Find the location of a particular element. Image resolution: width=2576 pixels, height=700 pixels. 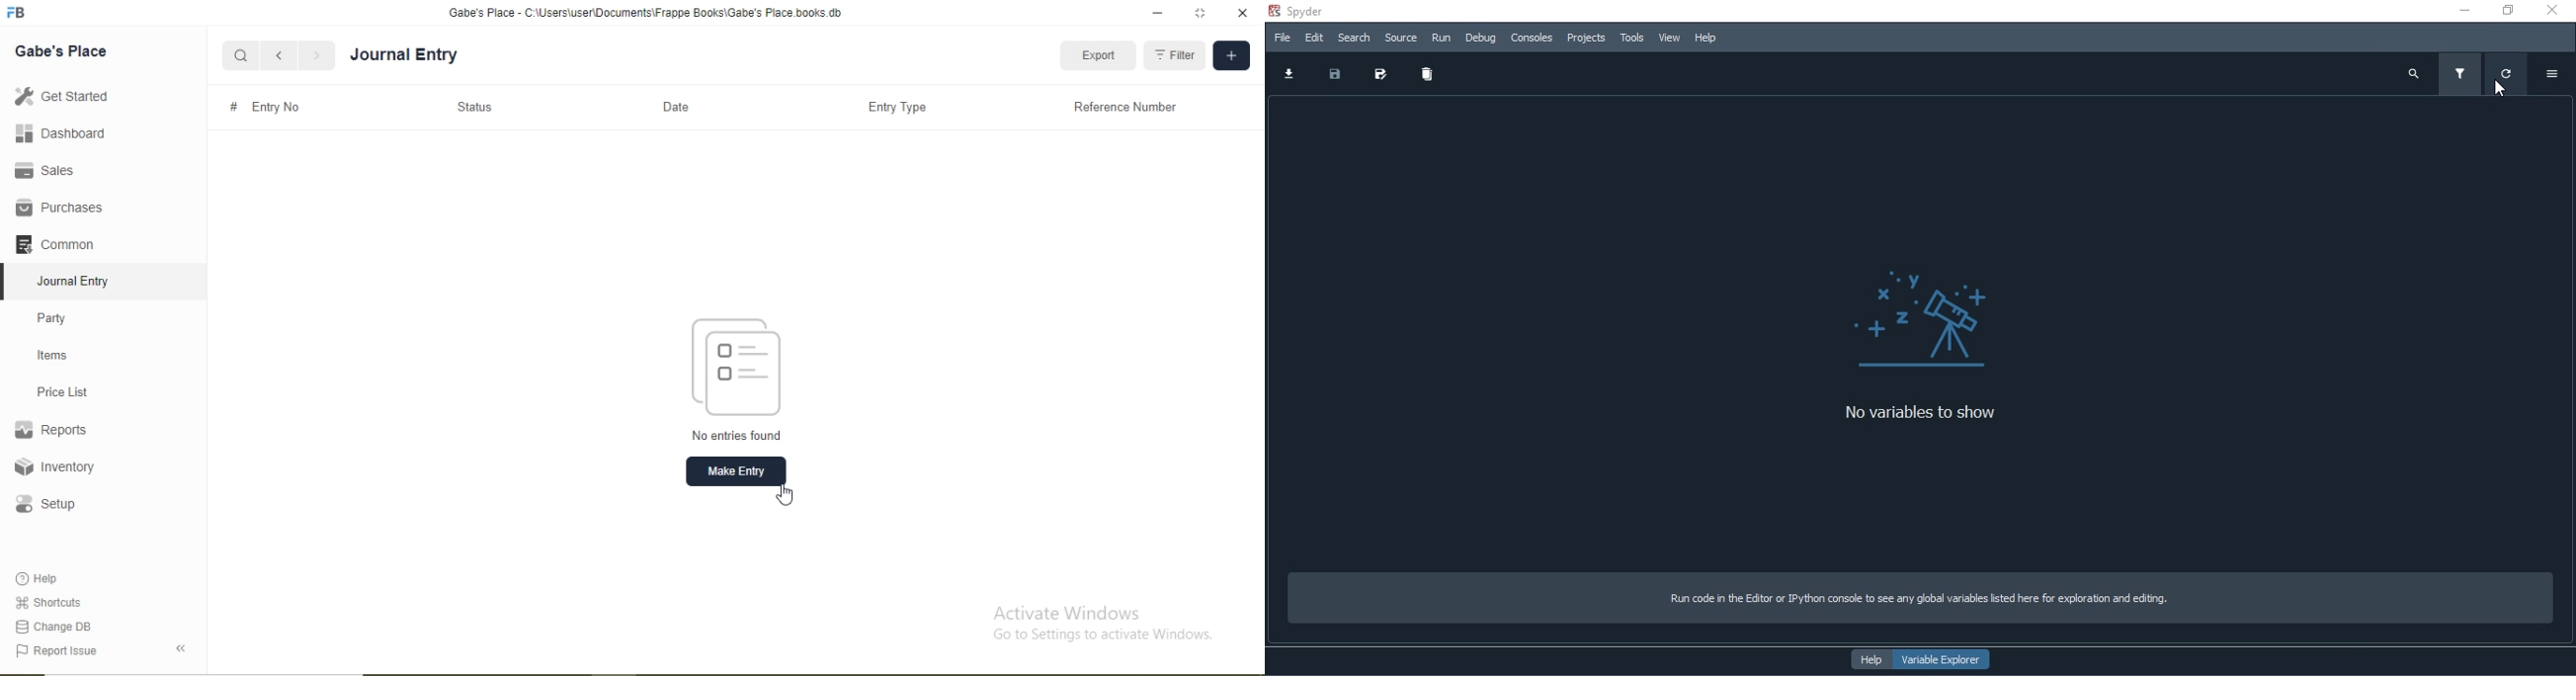

# Entry No is located at coordinates (265, 107).